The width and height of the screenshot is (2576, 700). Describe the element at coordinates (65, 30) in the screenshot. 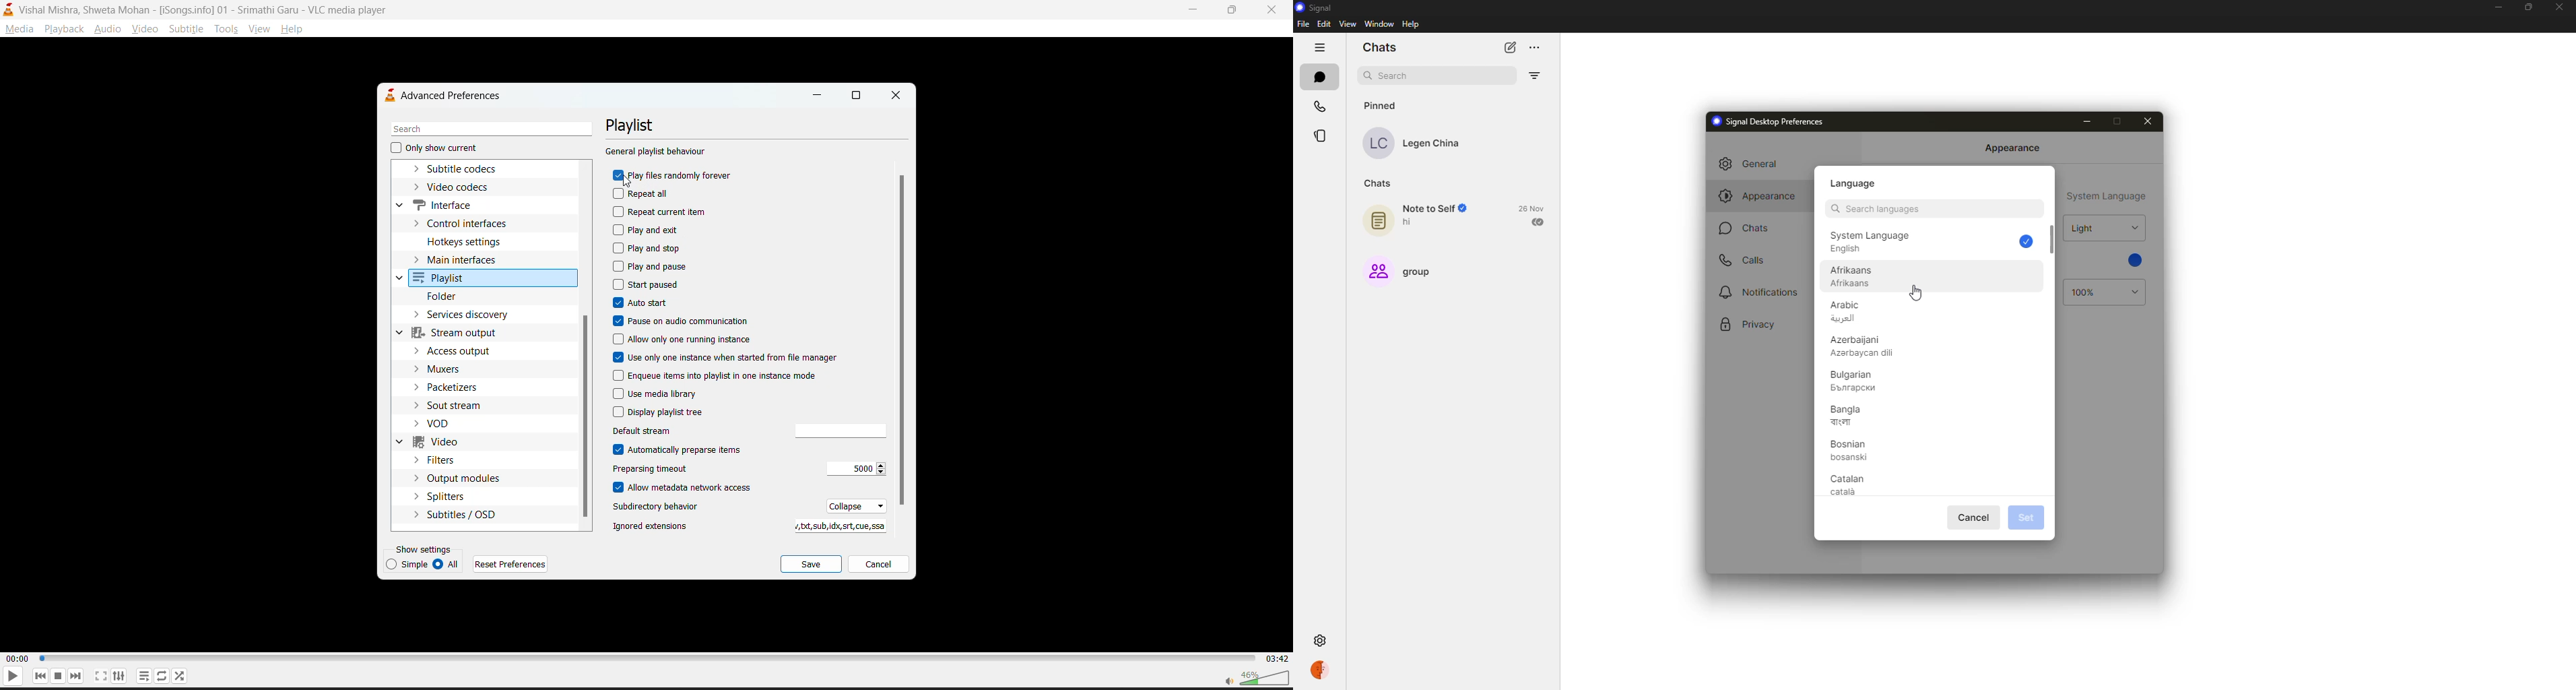

I see `playback` at that location.